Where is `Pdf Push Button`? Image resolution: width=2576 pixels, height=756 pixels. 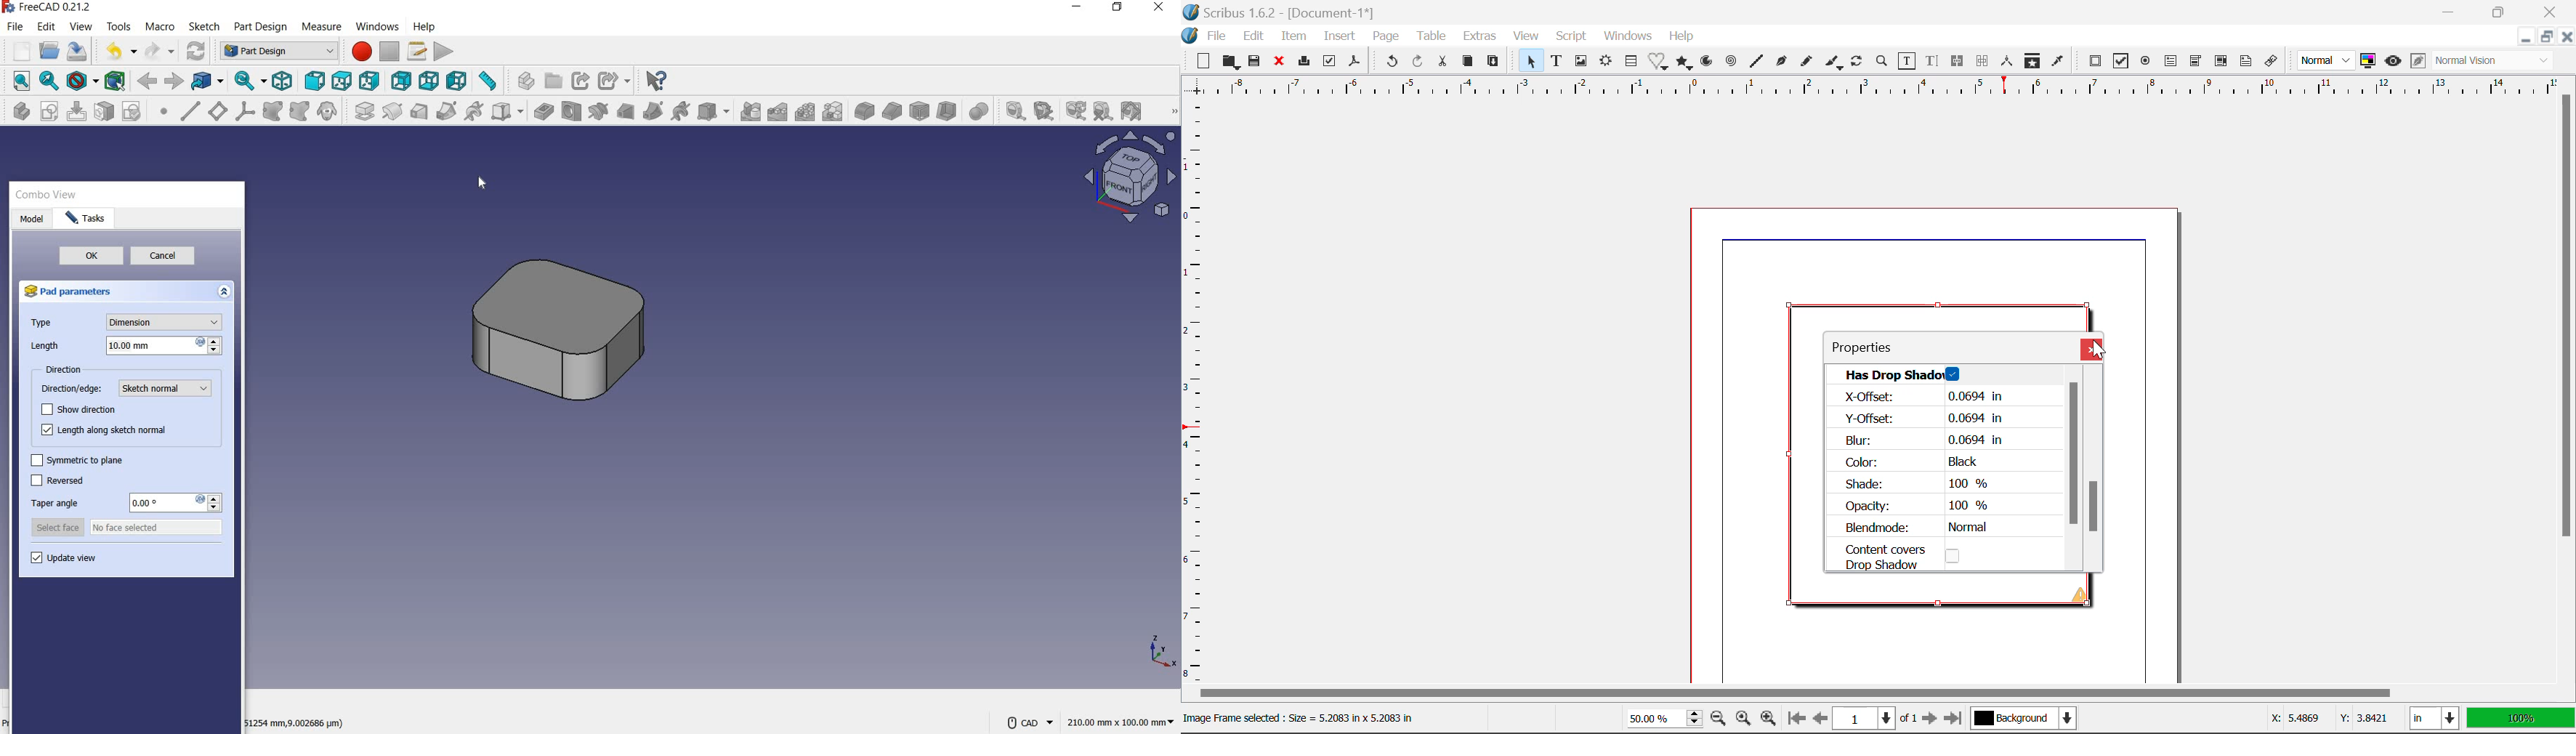 Pdf Push Button is located at coordinates (2096, 62).